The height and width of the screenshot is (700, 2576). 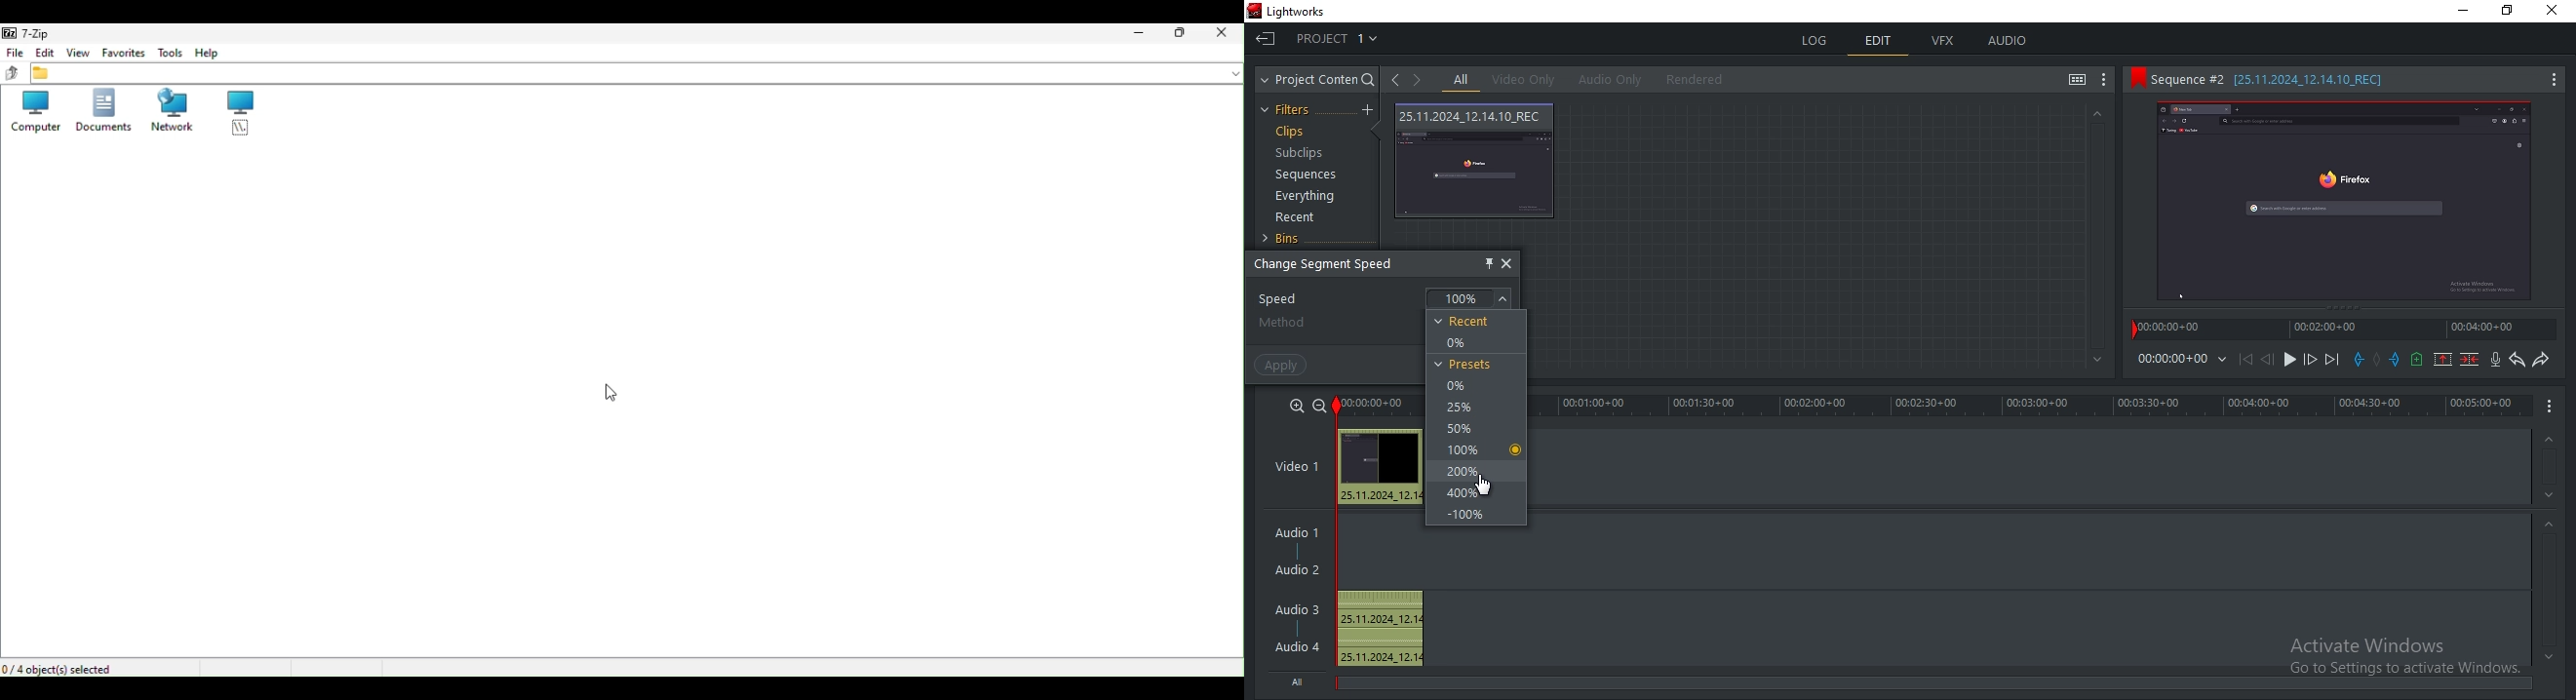 I want to click on log, so click(x=1815, y=38).